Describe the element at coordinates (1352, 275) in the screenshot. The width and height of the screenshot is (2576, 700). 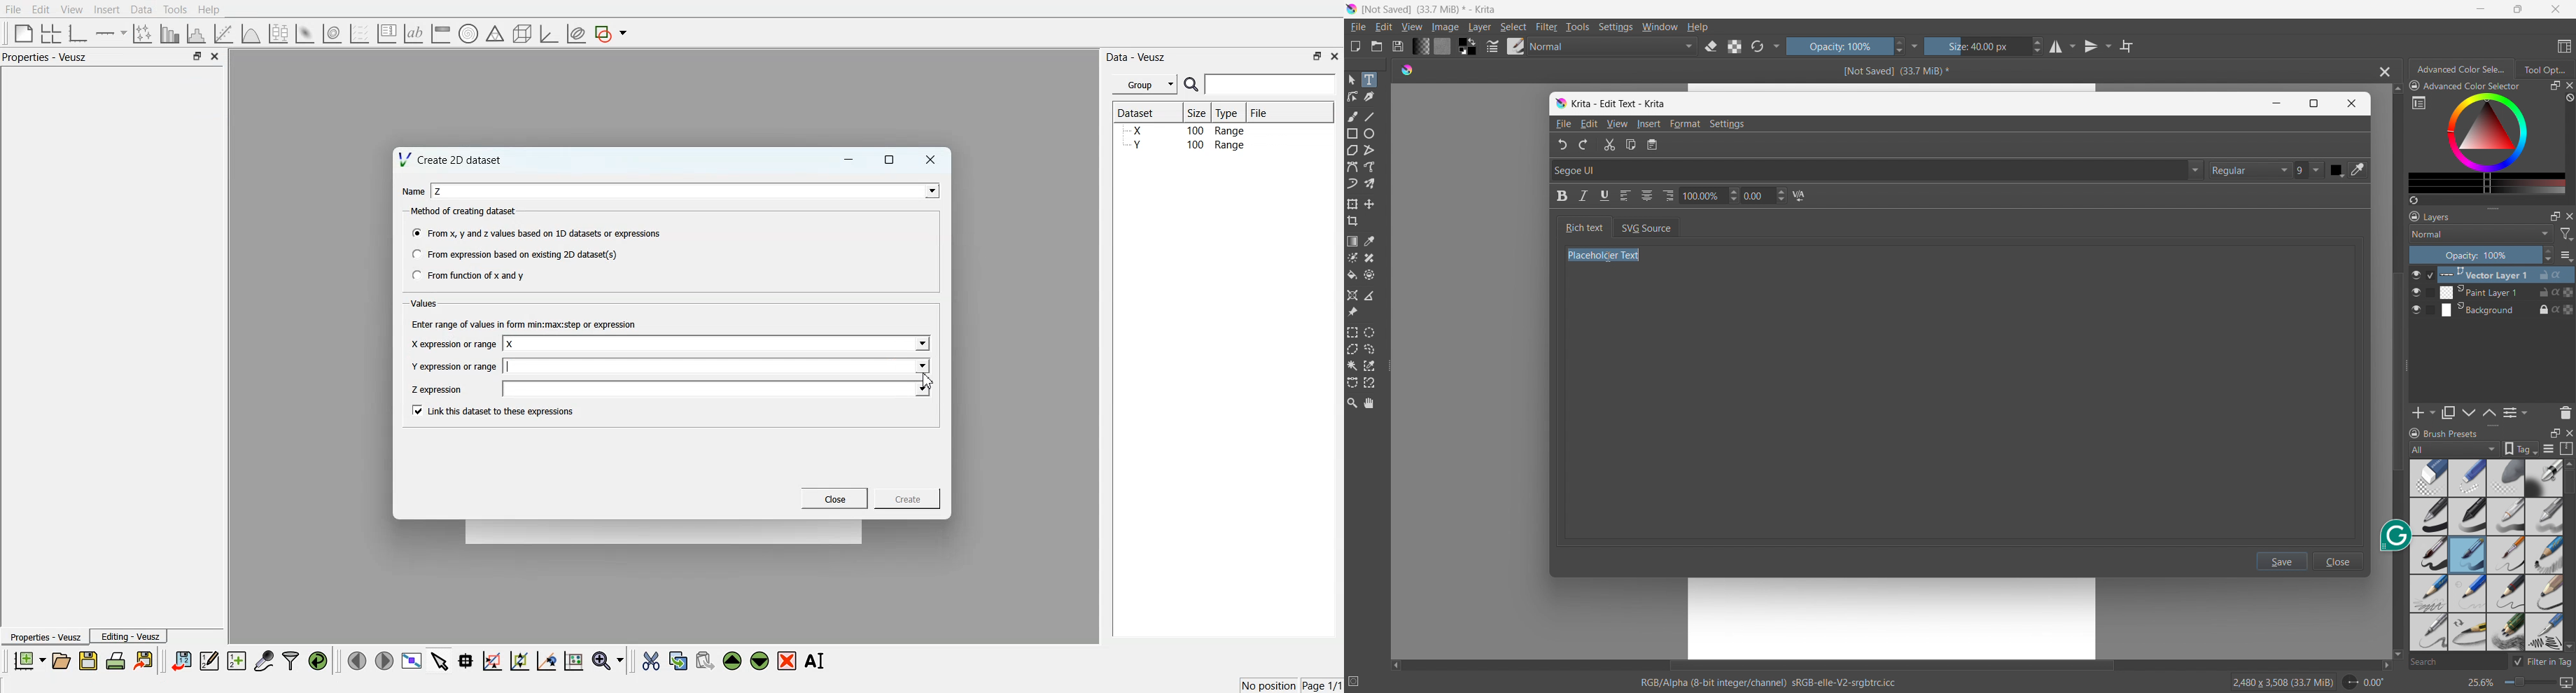
I see `fill a contiguous area of color with a color` at that location.